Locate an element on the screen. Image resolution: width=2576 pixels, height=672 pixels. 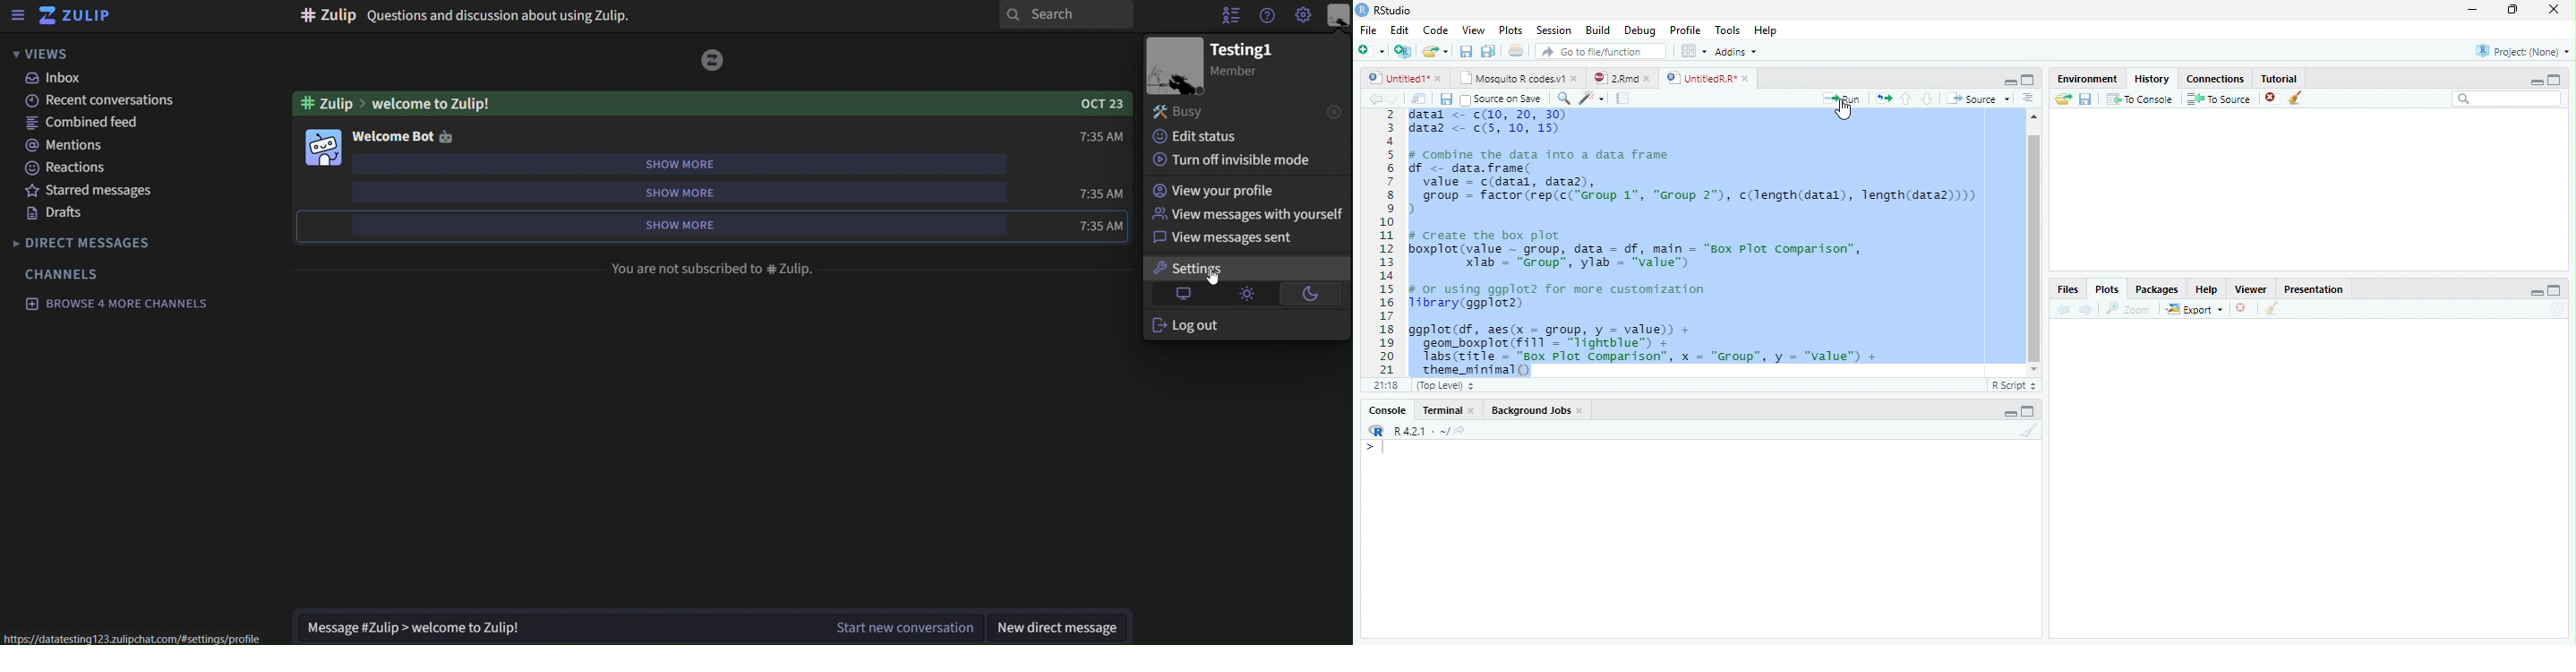
Message #Zulip > Welcome to Zulip is located at coordinates (559, 629).